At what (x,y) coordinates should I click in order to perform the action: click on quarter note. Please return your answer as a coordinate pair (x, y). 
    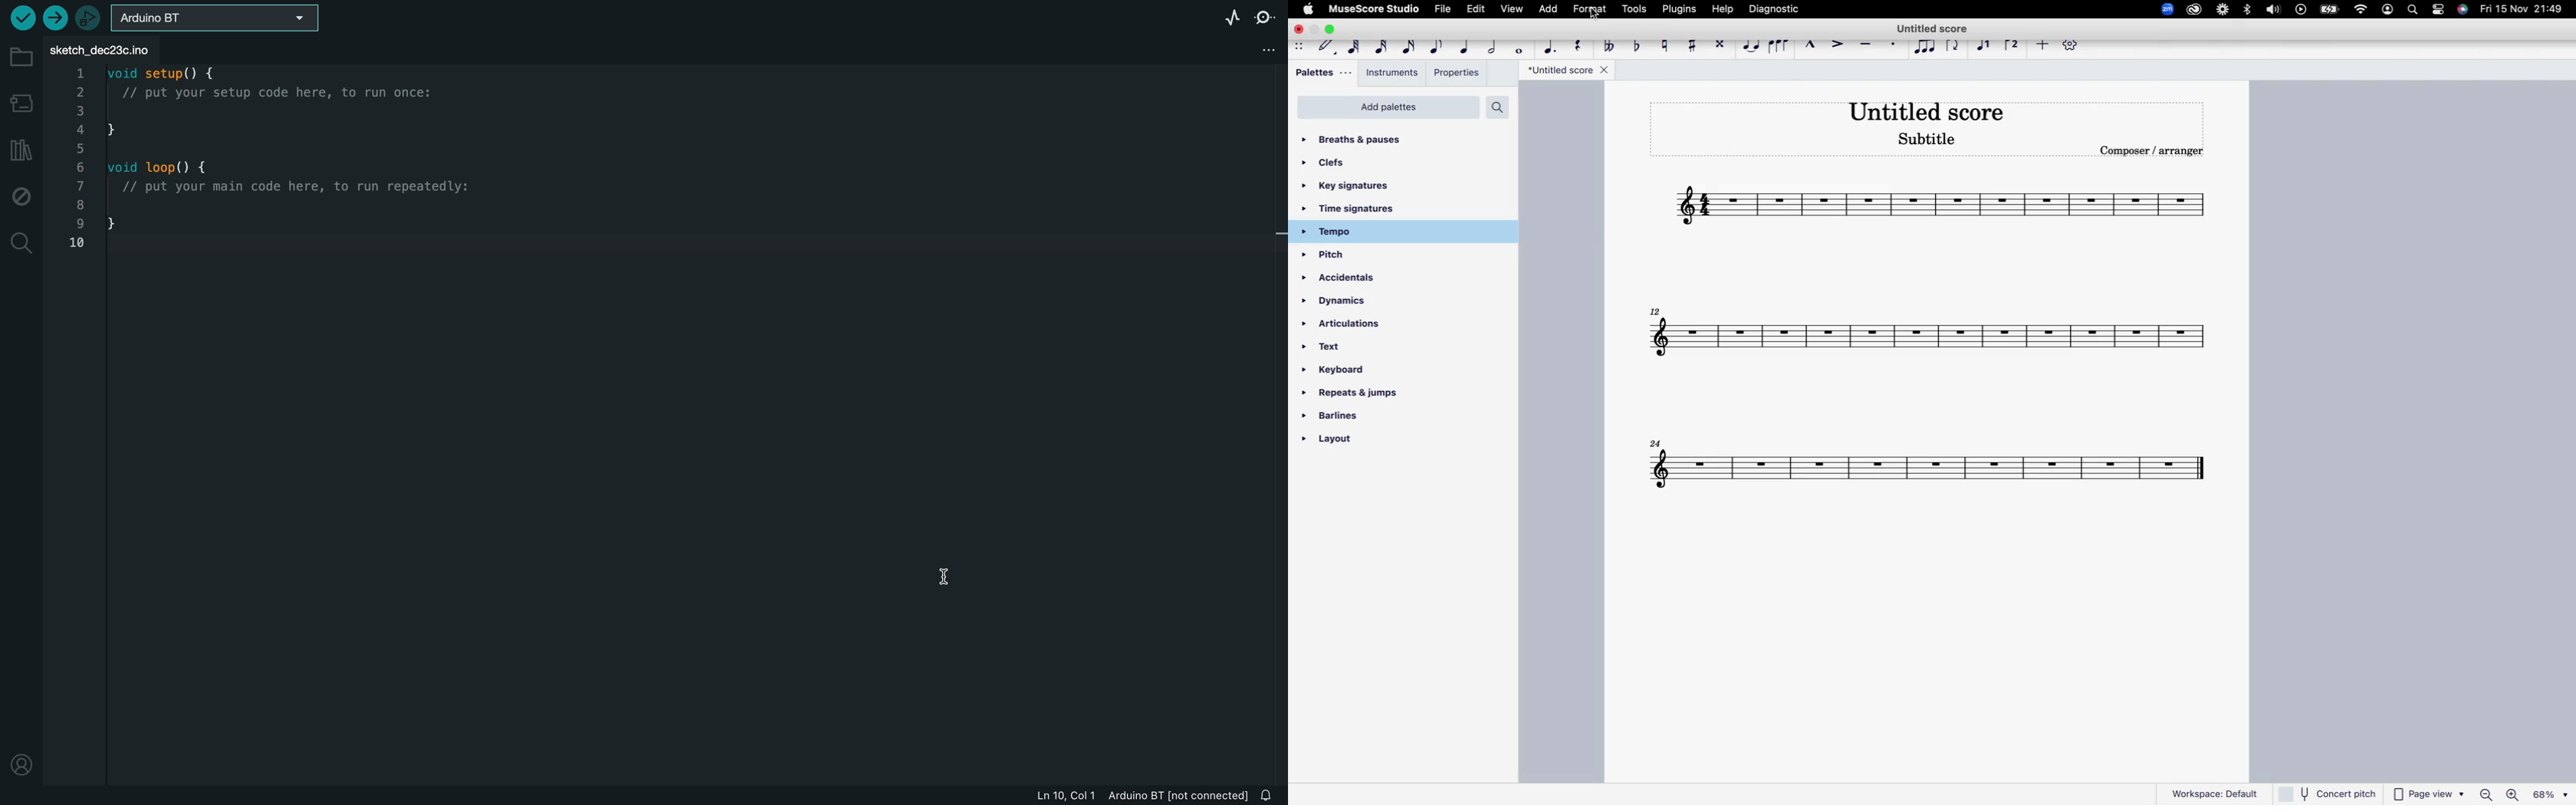
    Looking at the image, I should click on (1465, 46).